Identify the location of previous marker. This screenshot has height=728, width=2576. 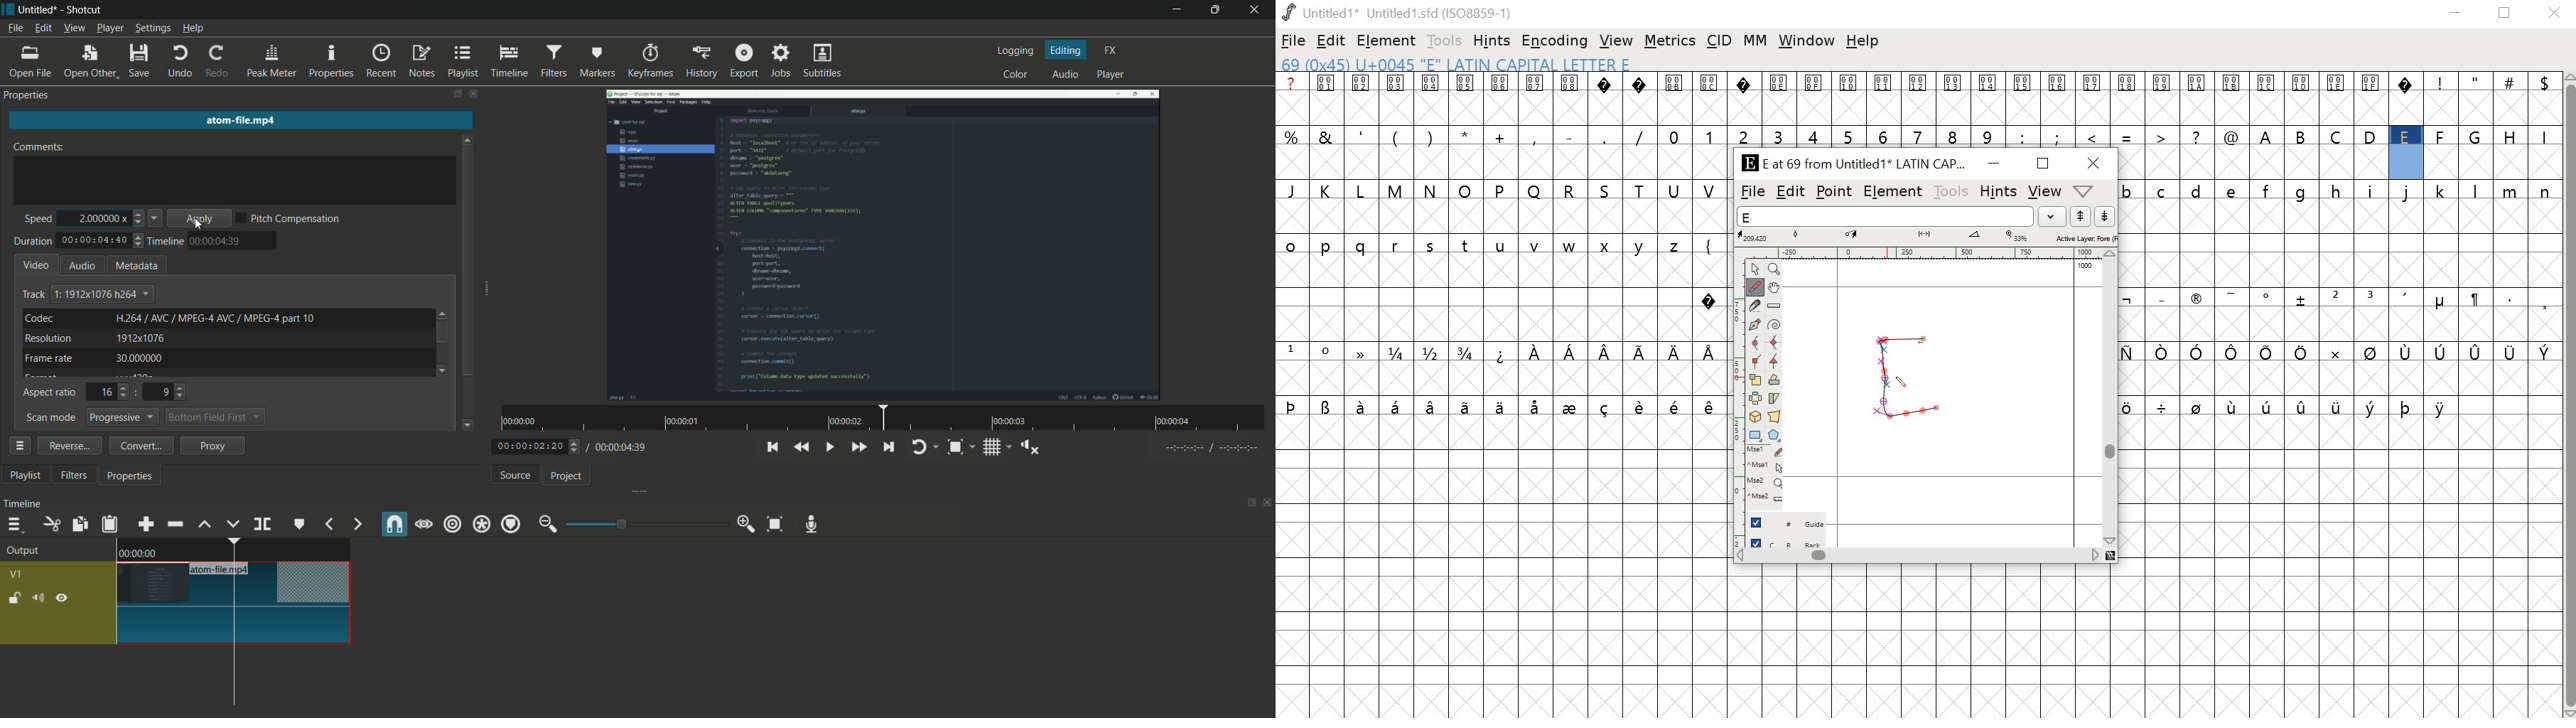
(329, 525).